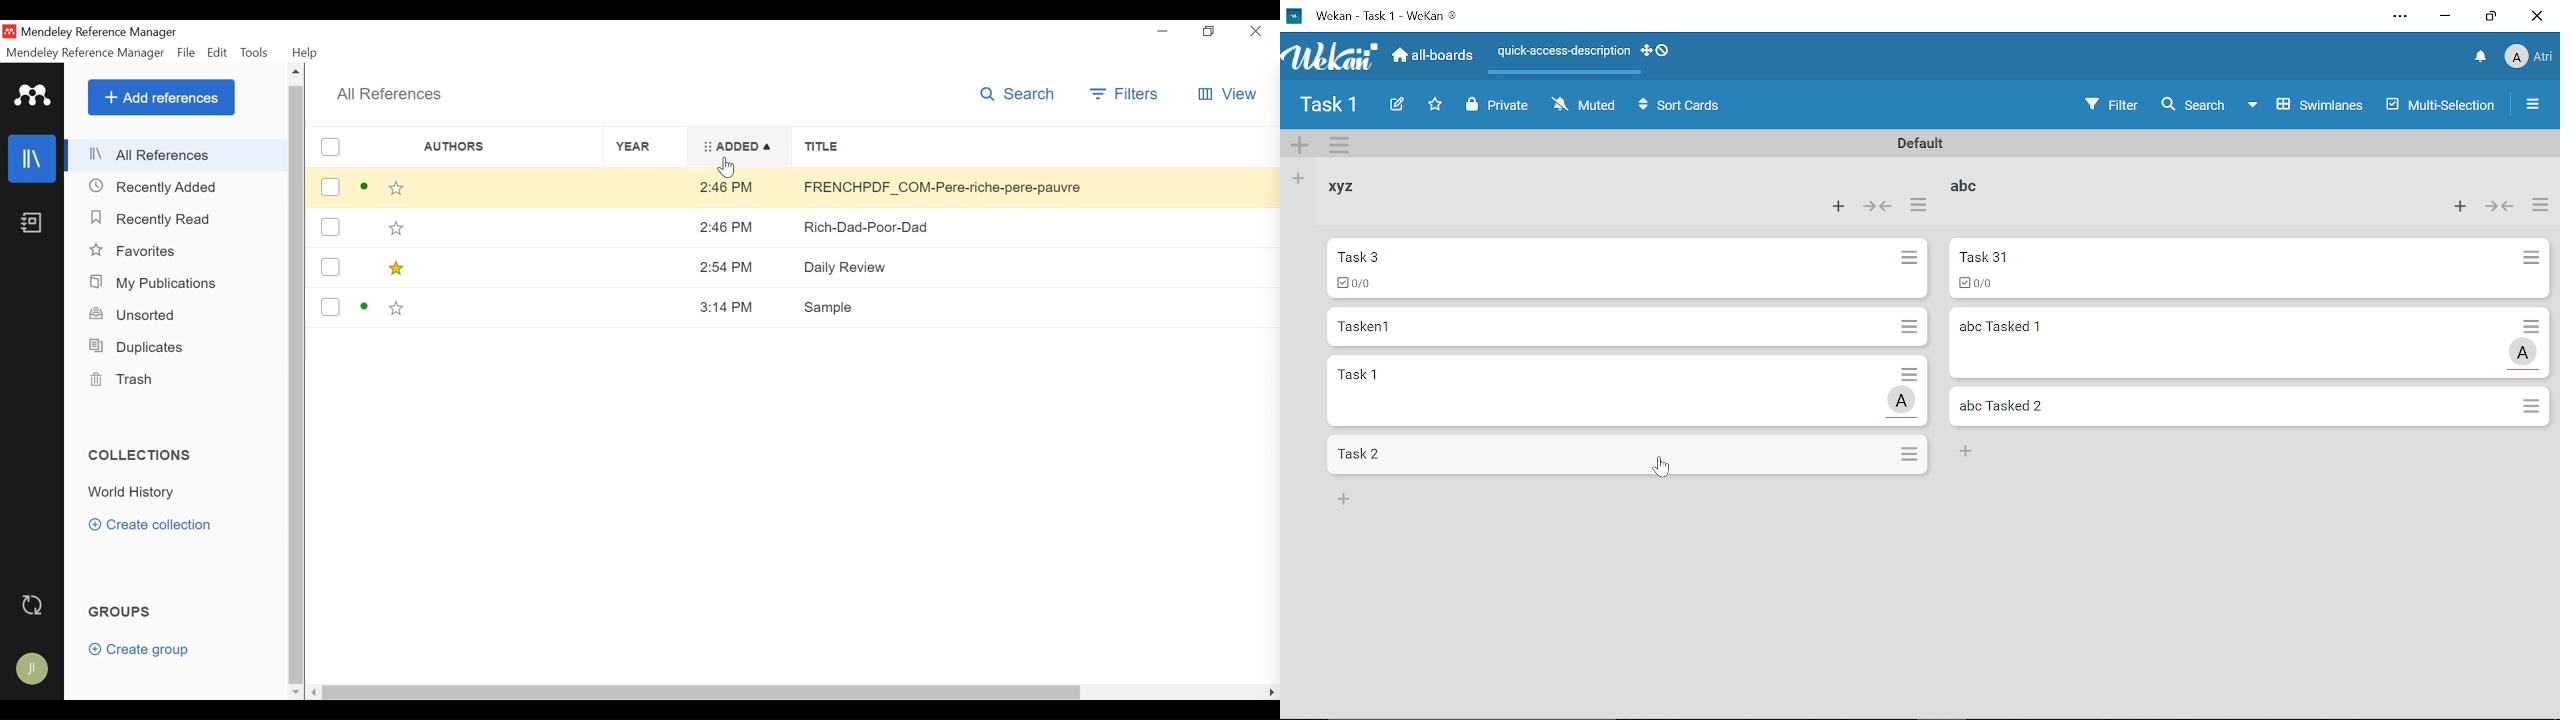 The image size is (2576, 728). Describe the element at coordinates (2533, 408) in the screenshot. I see `Options` at that location.